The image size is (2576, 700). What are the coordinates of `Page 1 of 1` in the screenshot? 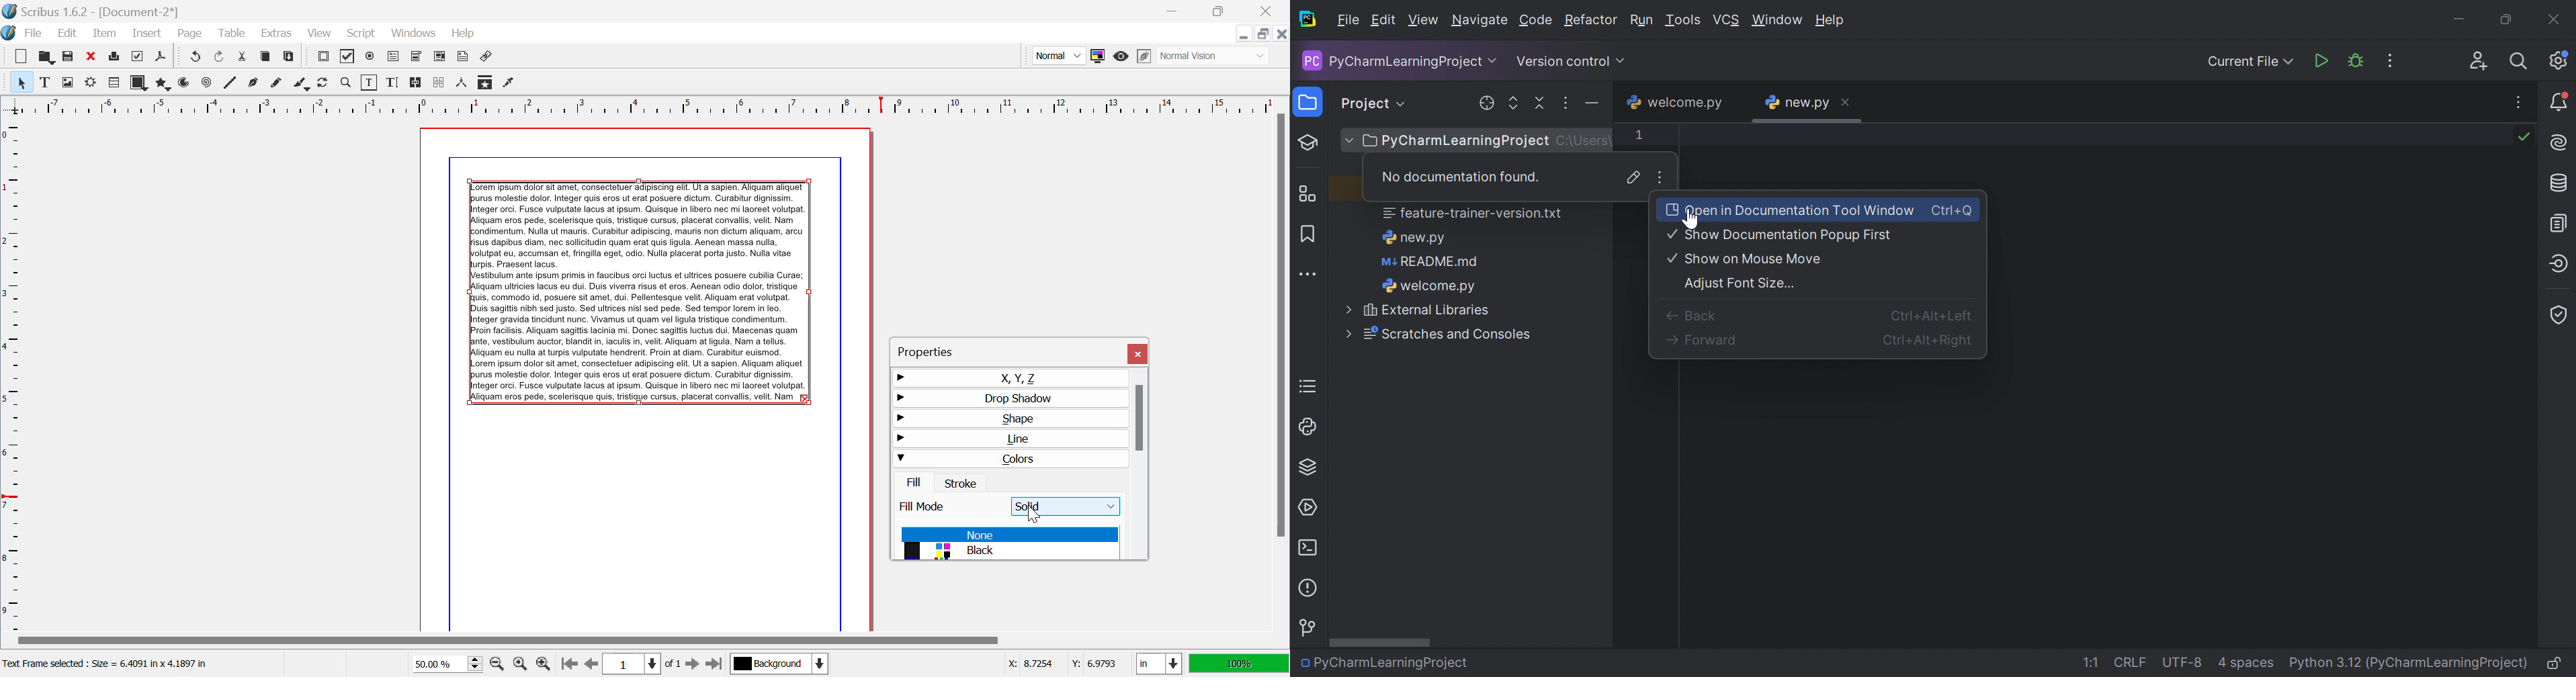 It's located at (640, 664).